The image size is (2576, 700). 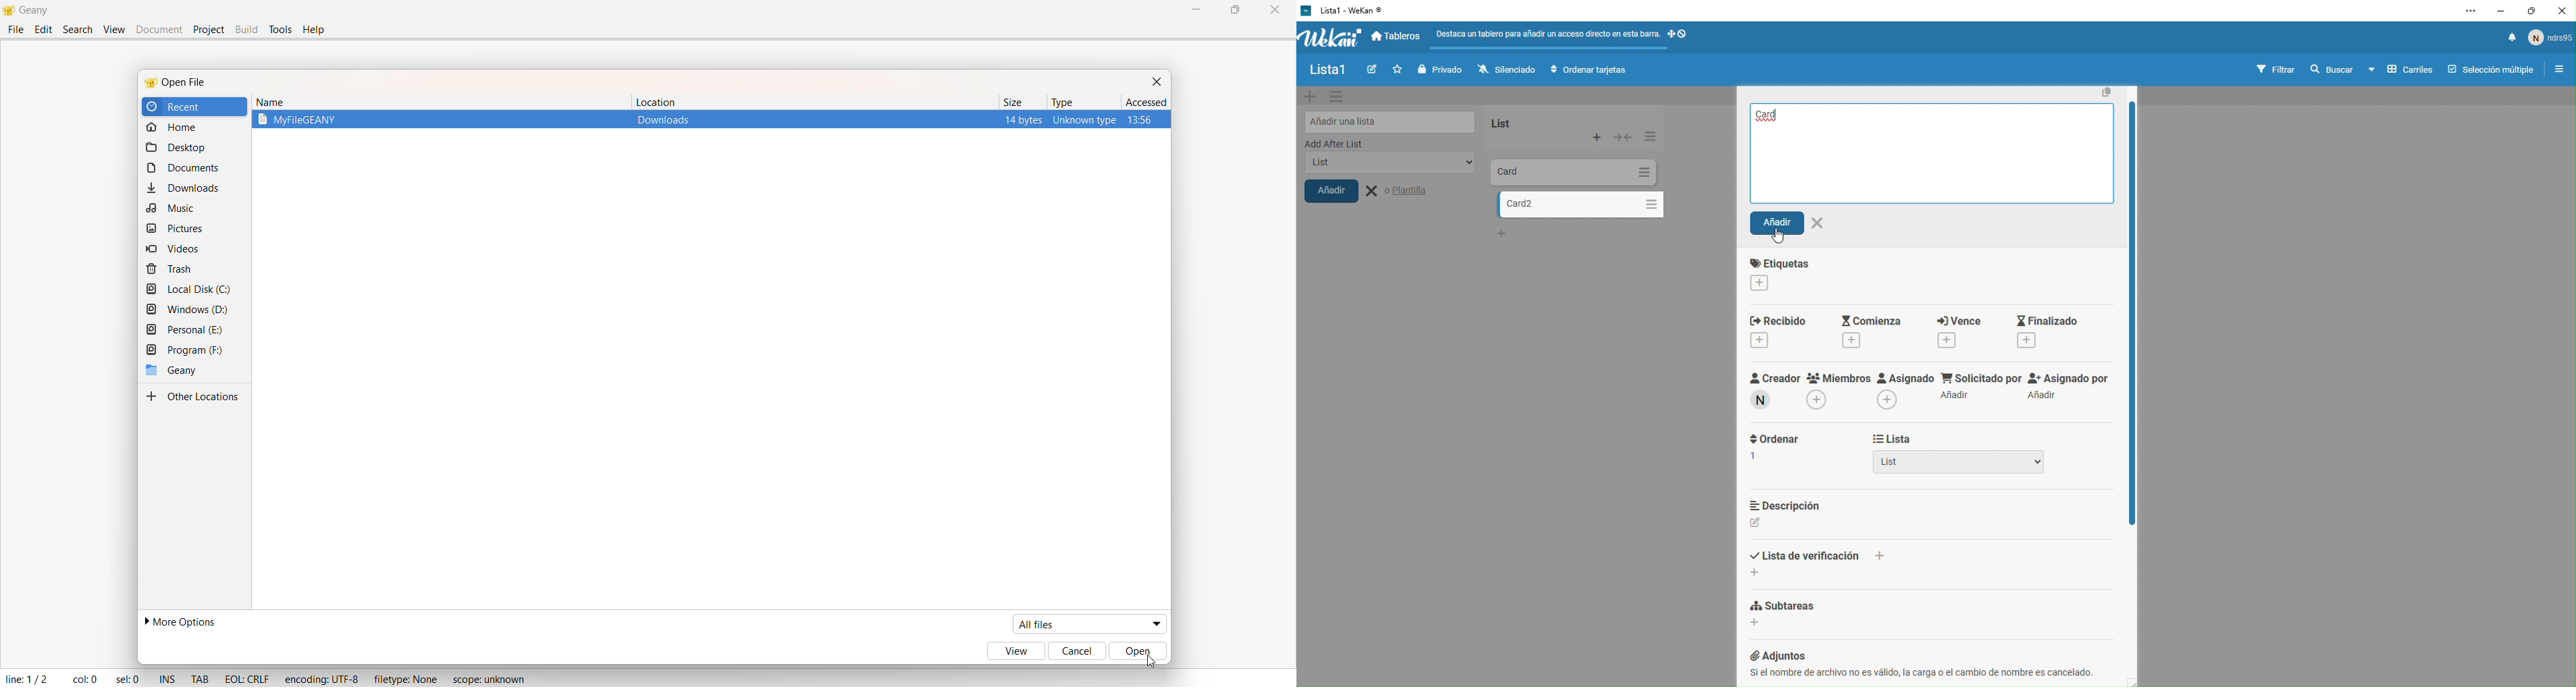 What do you see at coordinates (1238, 11) in the screenshot?
I see `Maximize` at bounding box center [1238, 11].